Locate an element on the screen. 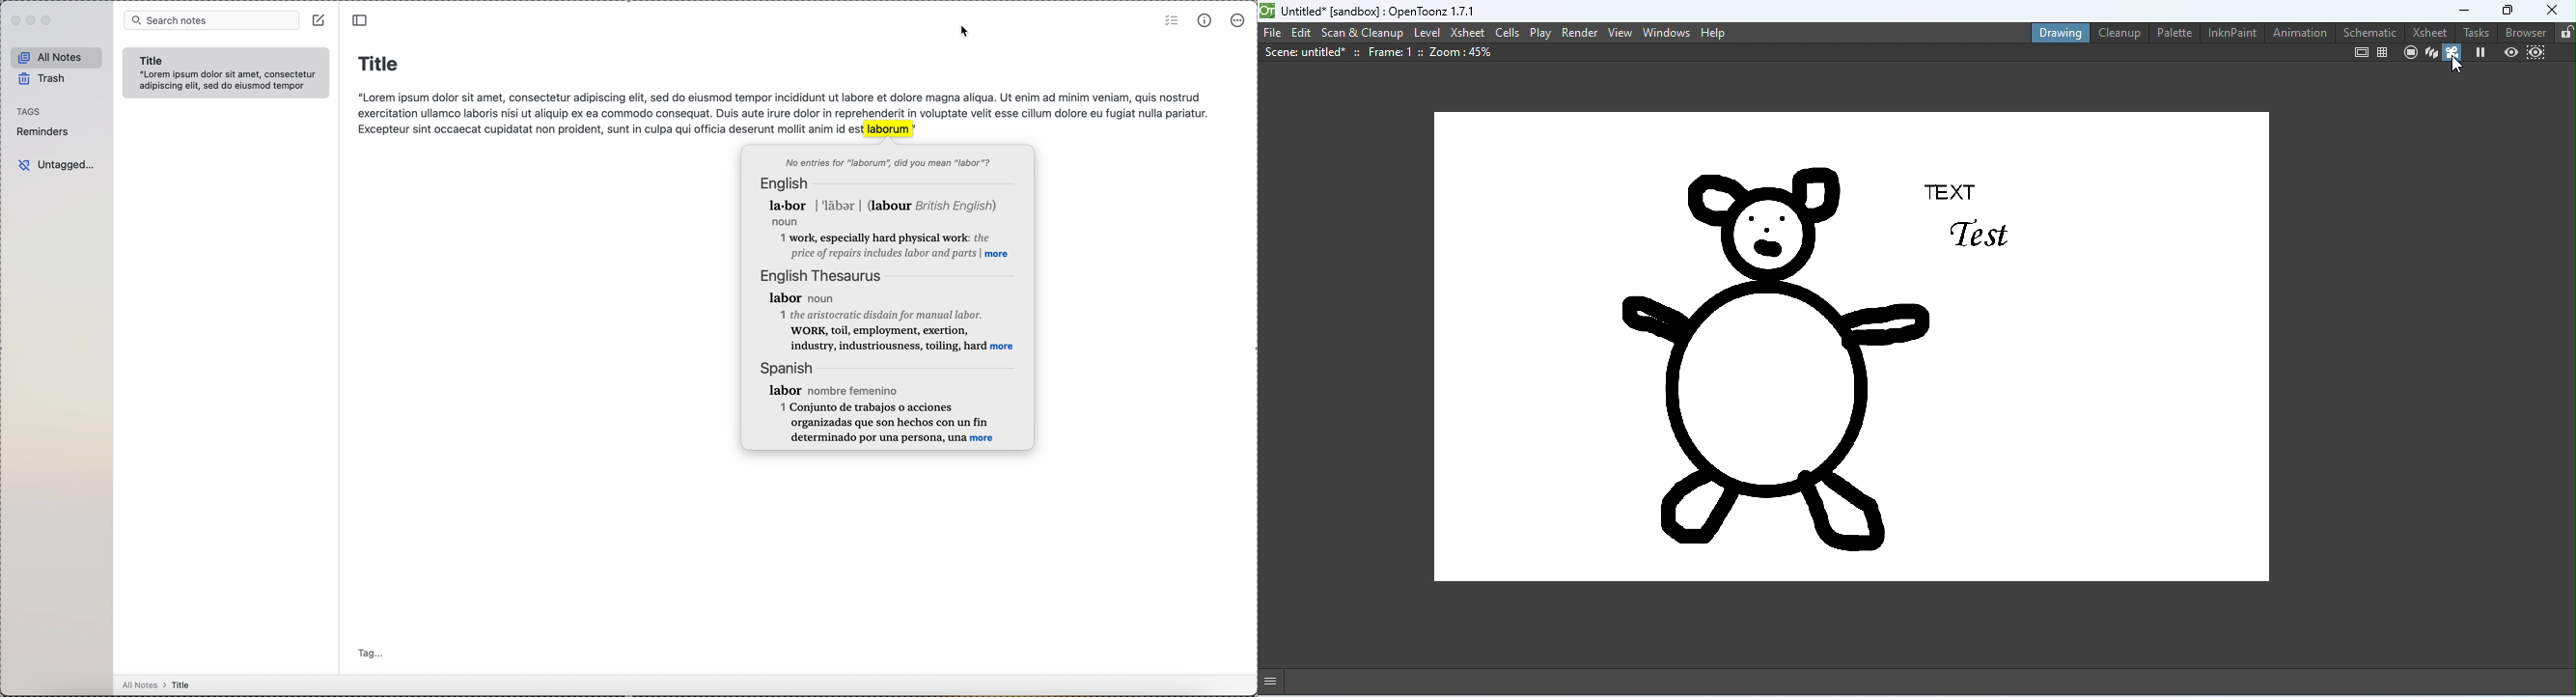 The width and height of the screenshot is (2576, 700). trash is located at coordinates (46, 78).